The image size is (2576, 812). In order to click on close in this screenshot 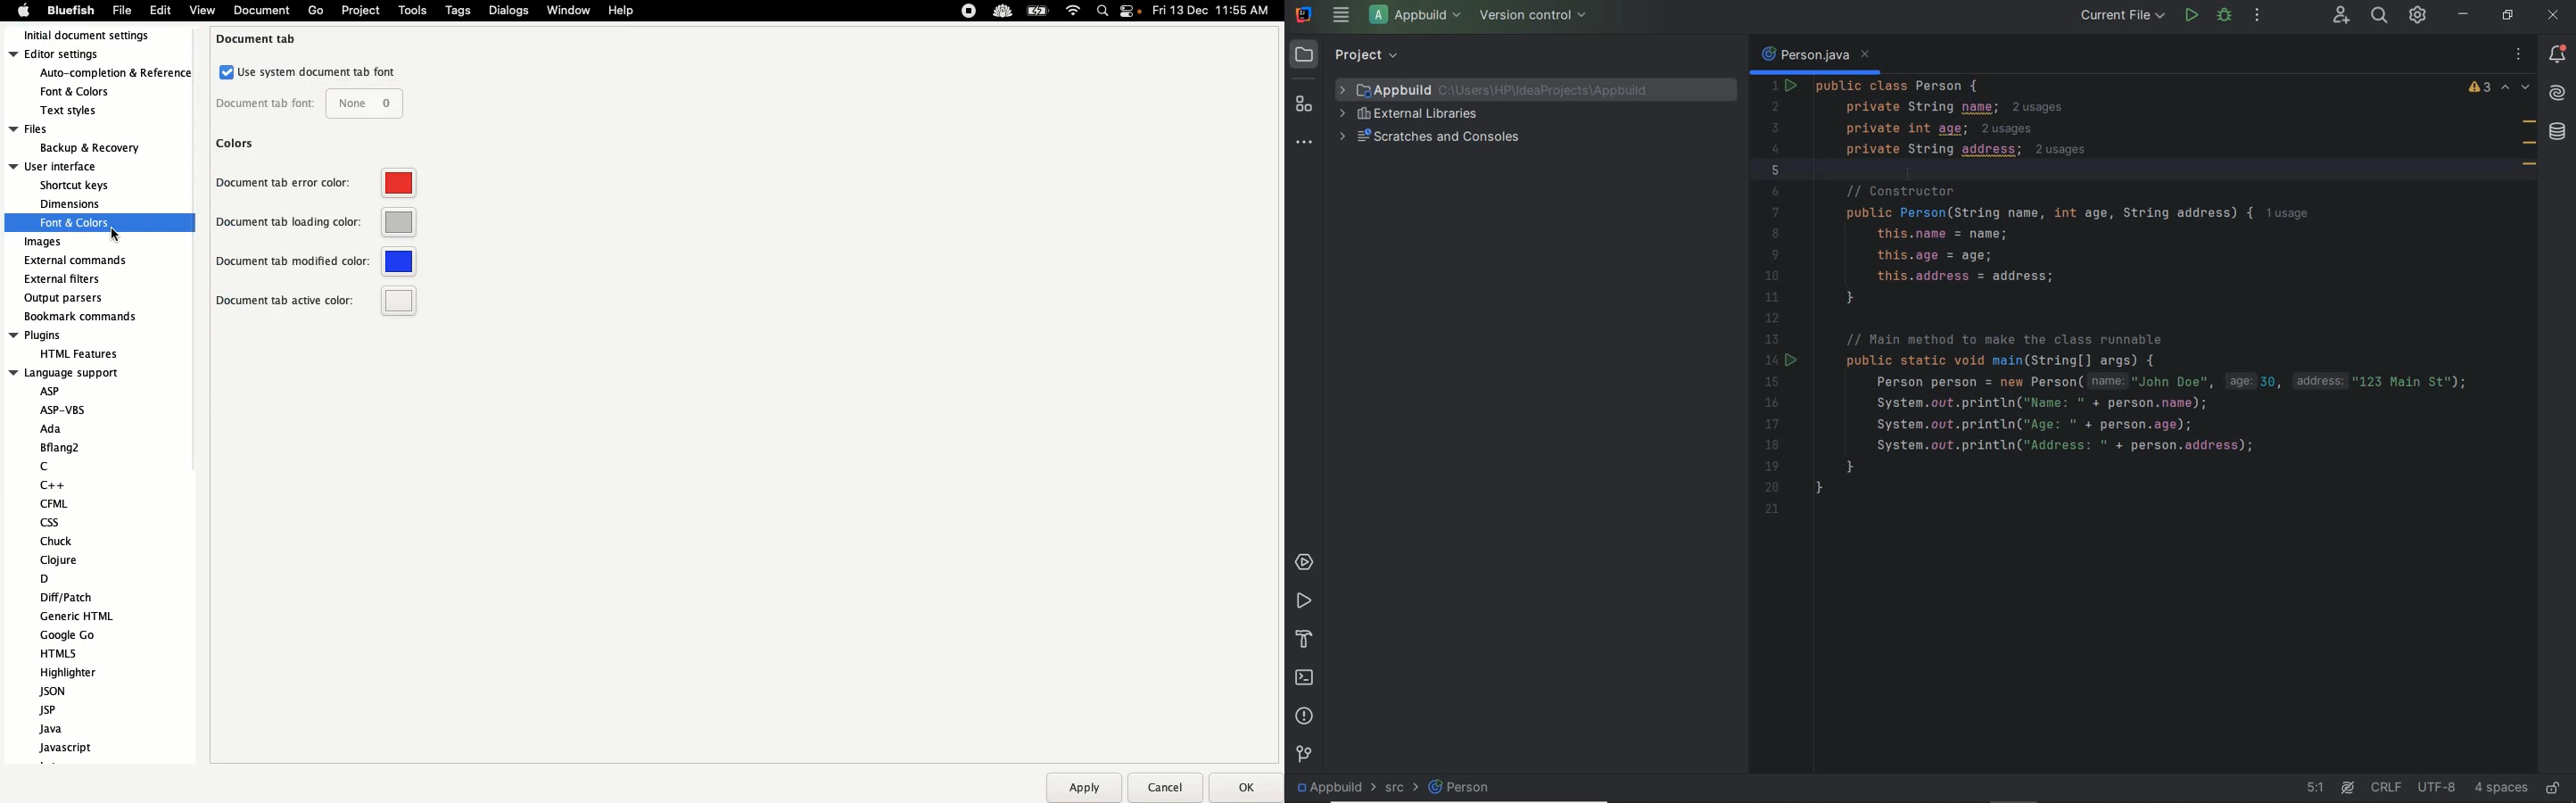, I will do `click(2554, 15)`.